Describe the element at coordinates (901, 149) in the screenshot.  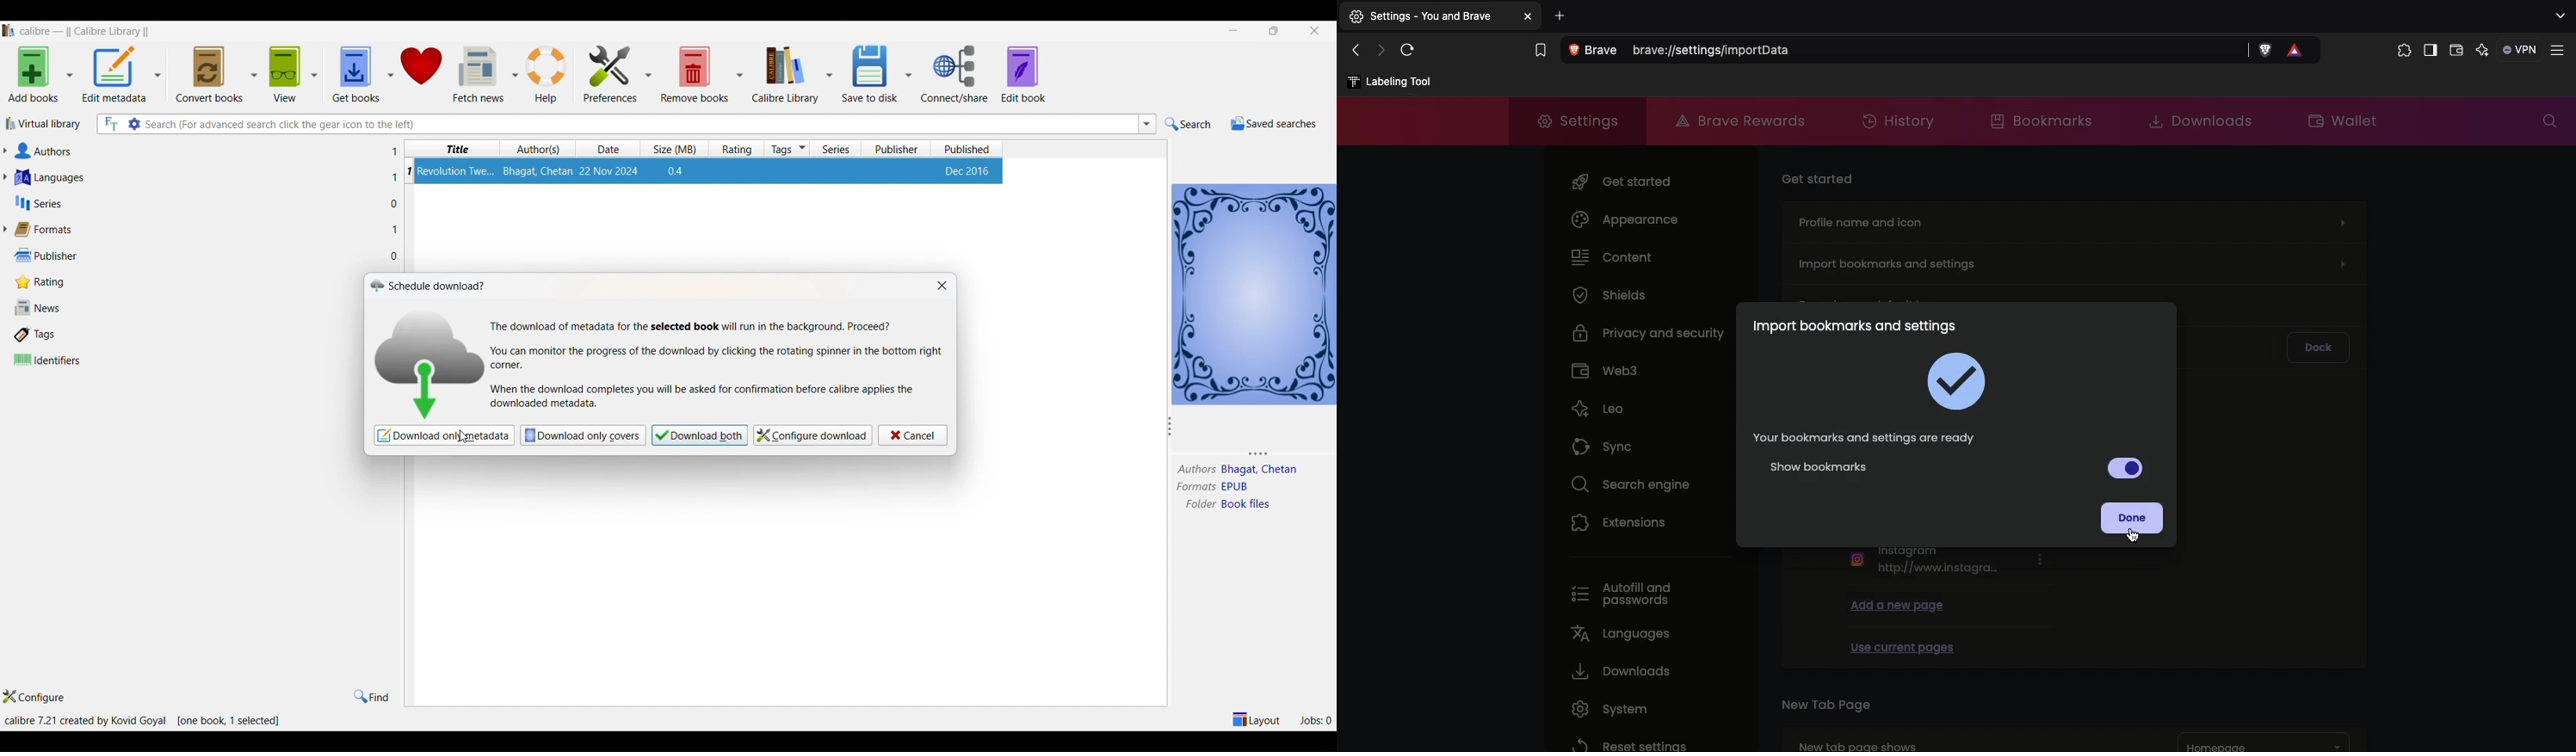
I see `publisher` at that location.